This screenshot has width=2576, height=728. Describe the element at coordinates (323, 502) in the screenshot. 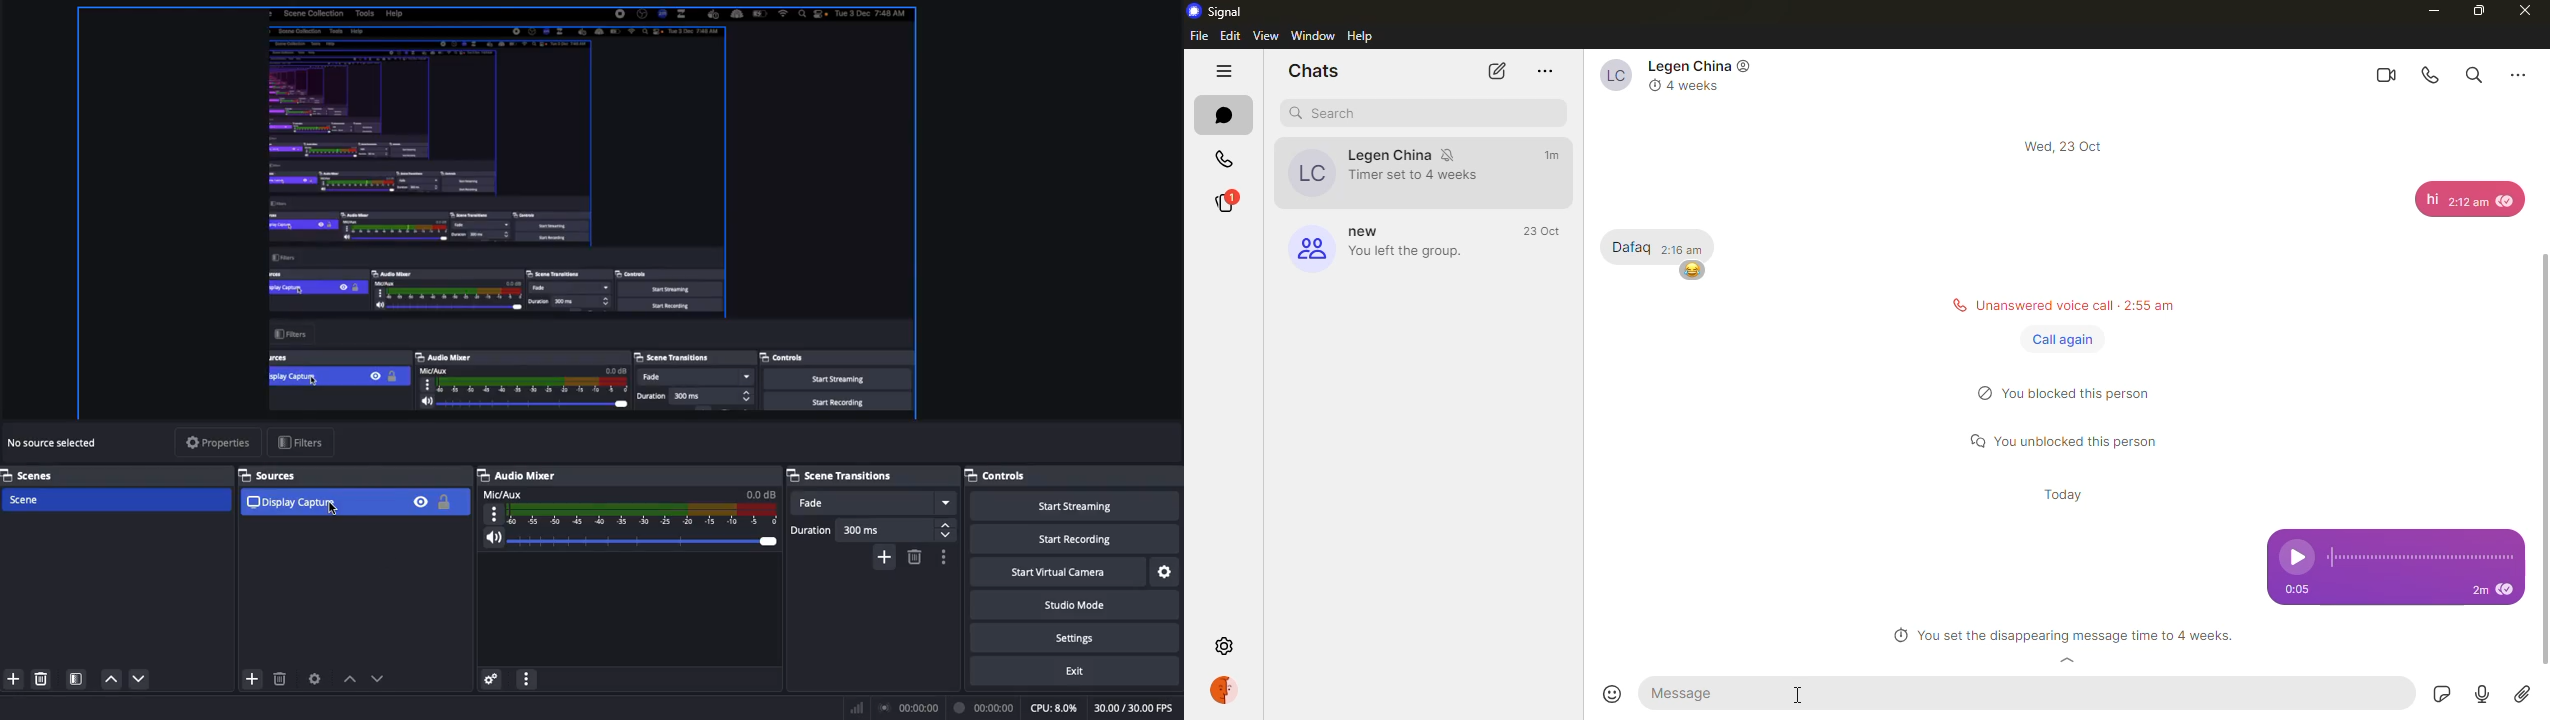

I see `Display capture` at that location.